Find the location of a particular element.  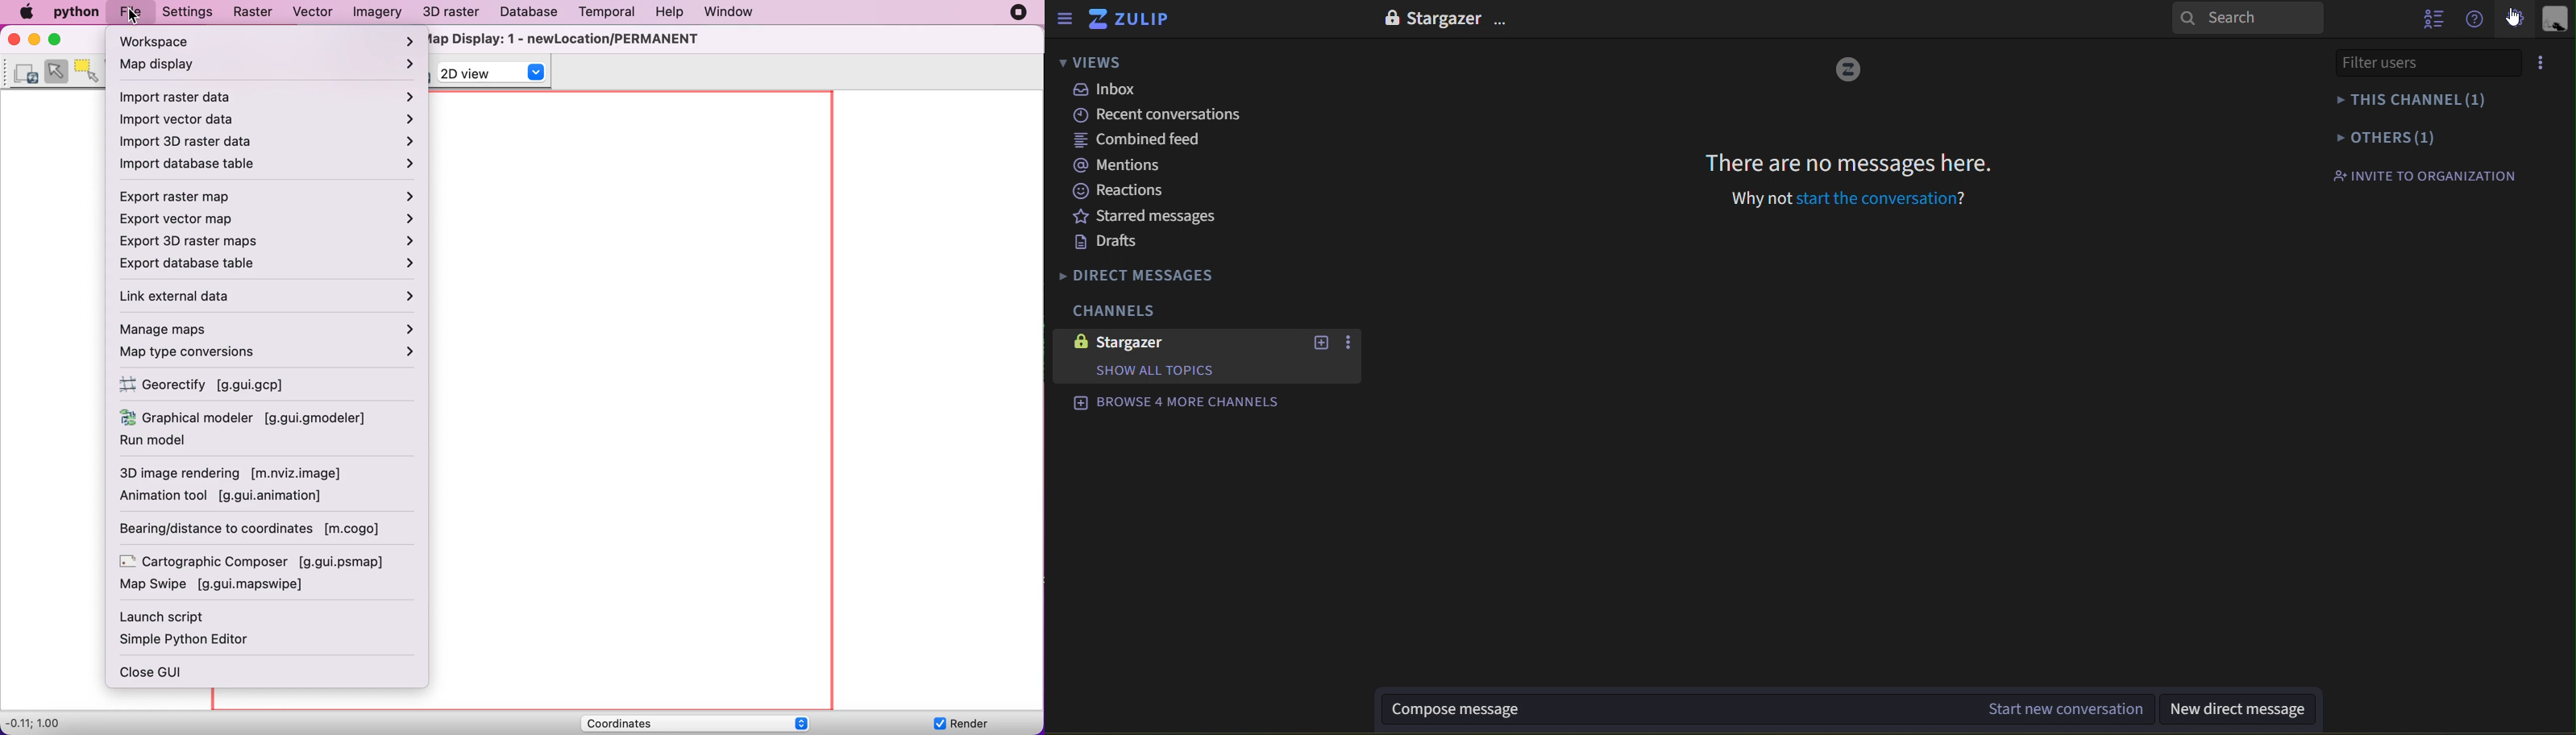

invite to organization is located at coordinates (2427, 175).